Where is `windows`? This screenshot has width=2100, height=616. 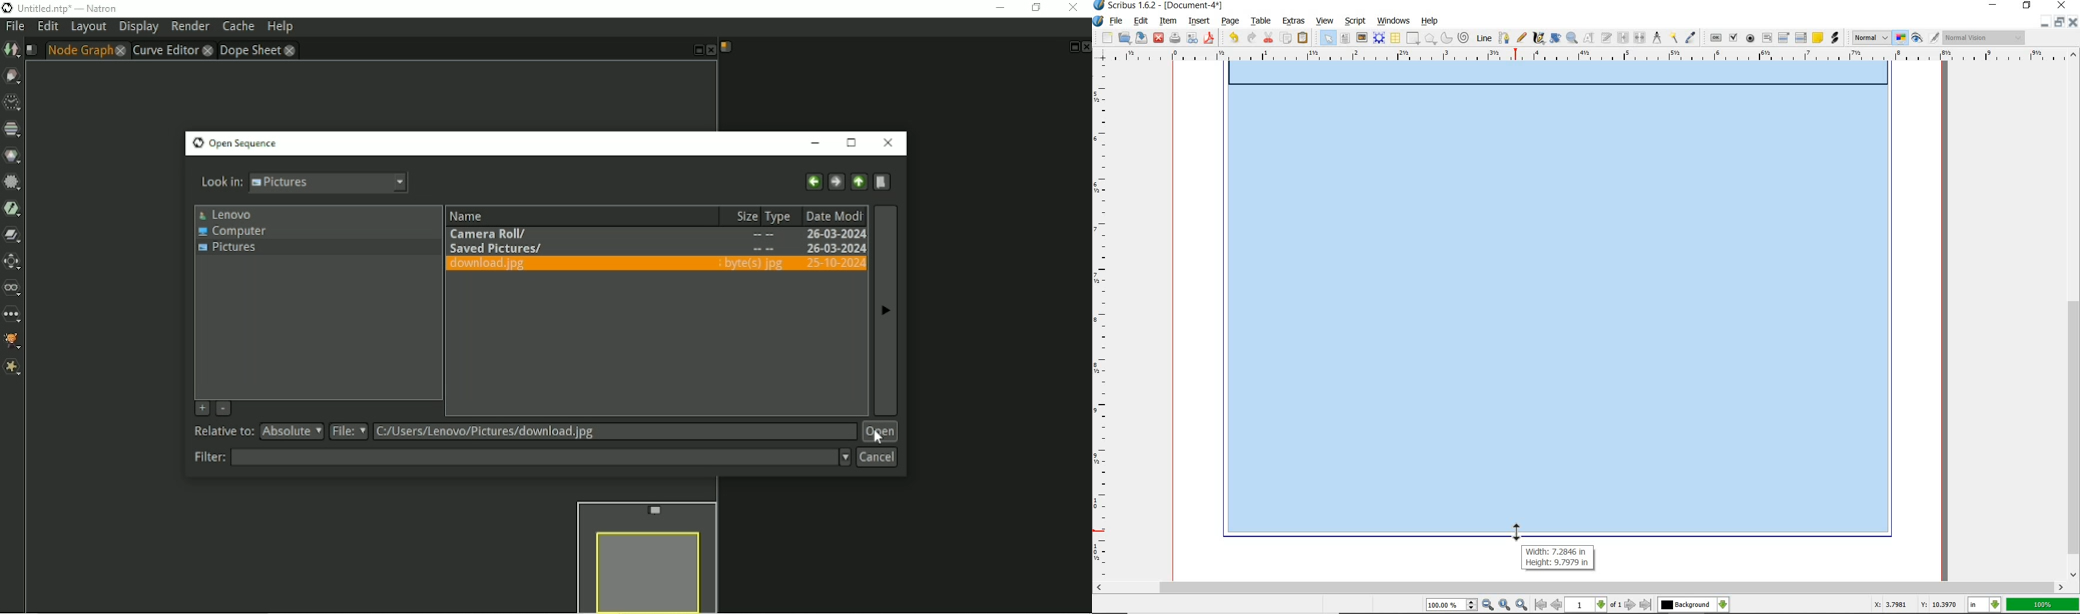 windows is located at coordinates (1393, 21).